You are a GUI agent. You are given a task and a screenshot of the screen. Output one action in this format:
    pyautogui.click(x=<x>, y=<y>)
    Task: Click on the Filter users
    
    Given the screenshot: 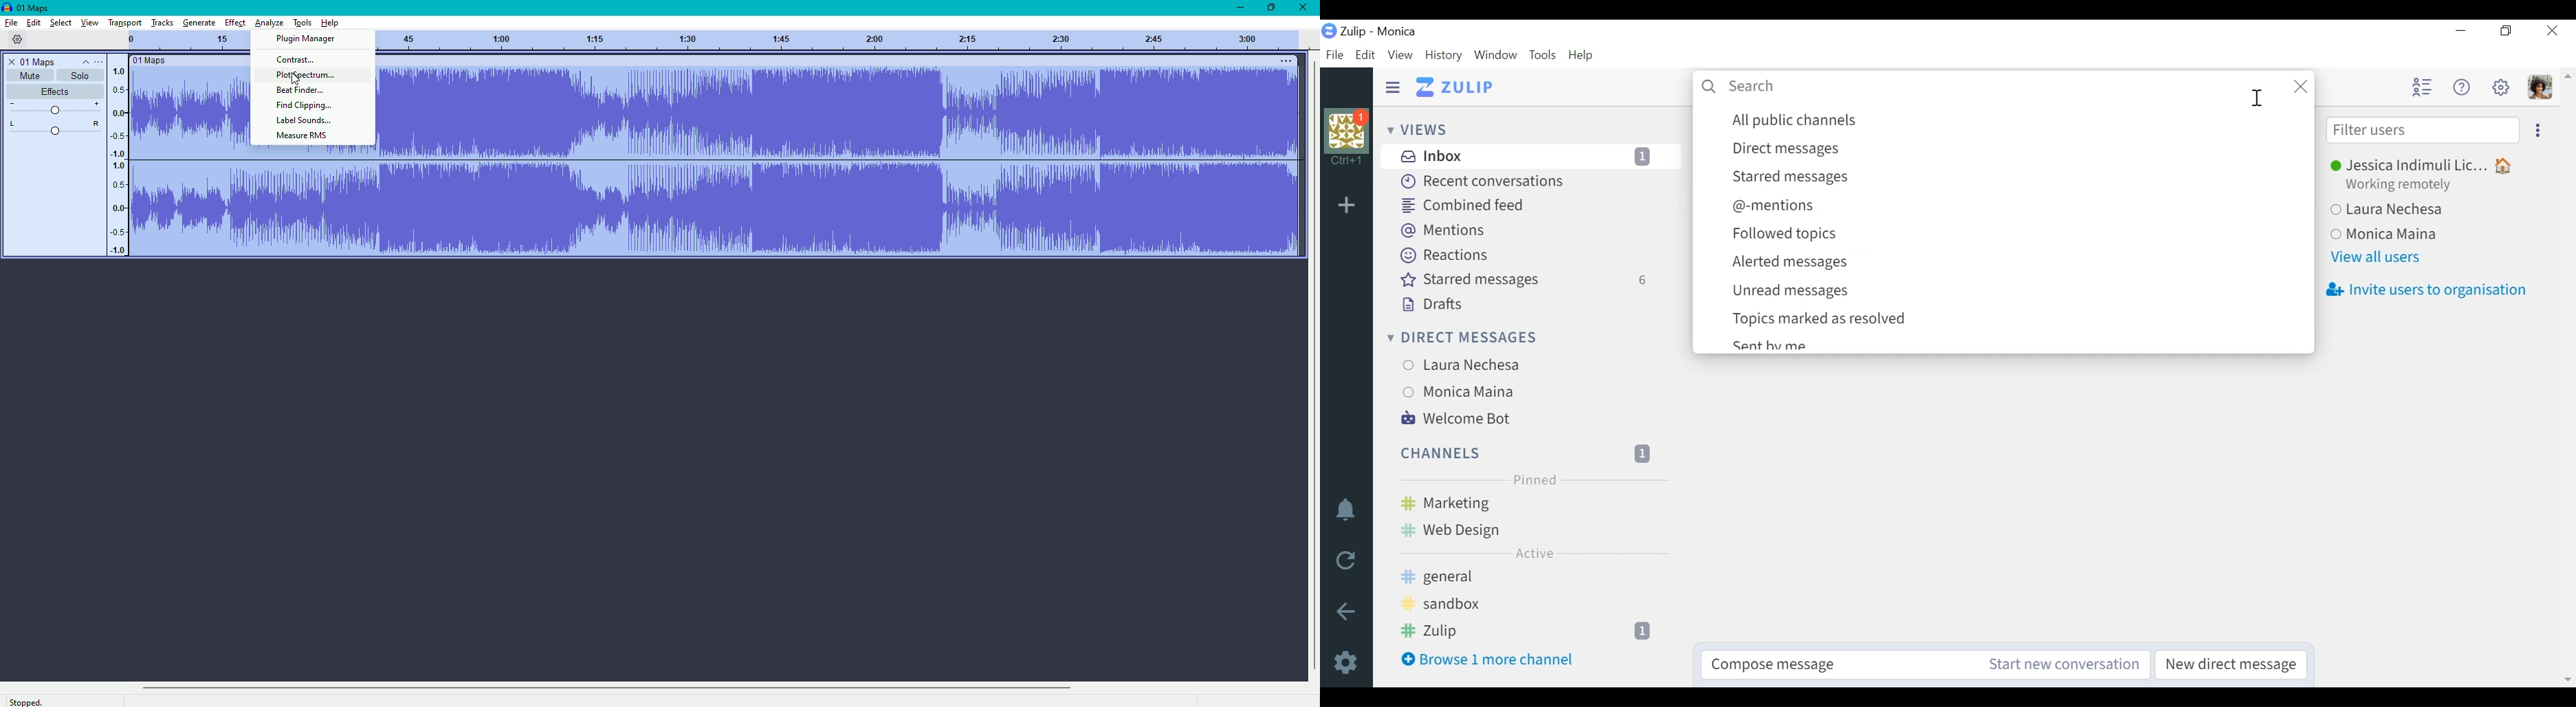 What is the action you would take?
    pyautogui.click(x=2425, y=132)
    